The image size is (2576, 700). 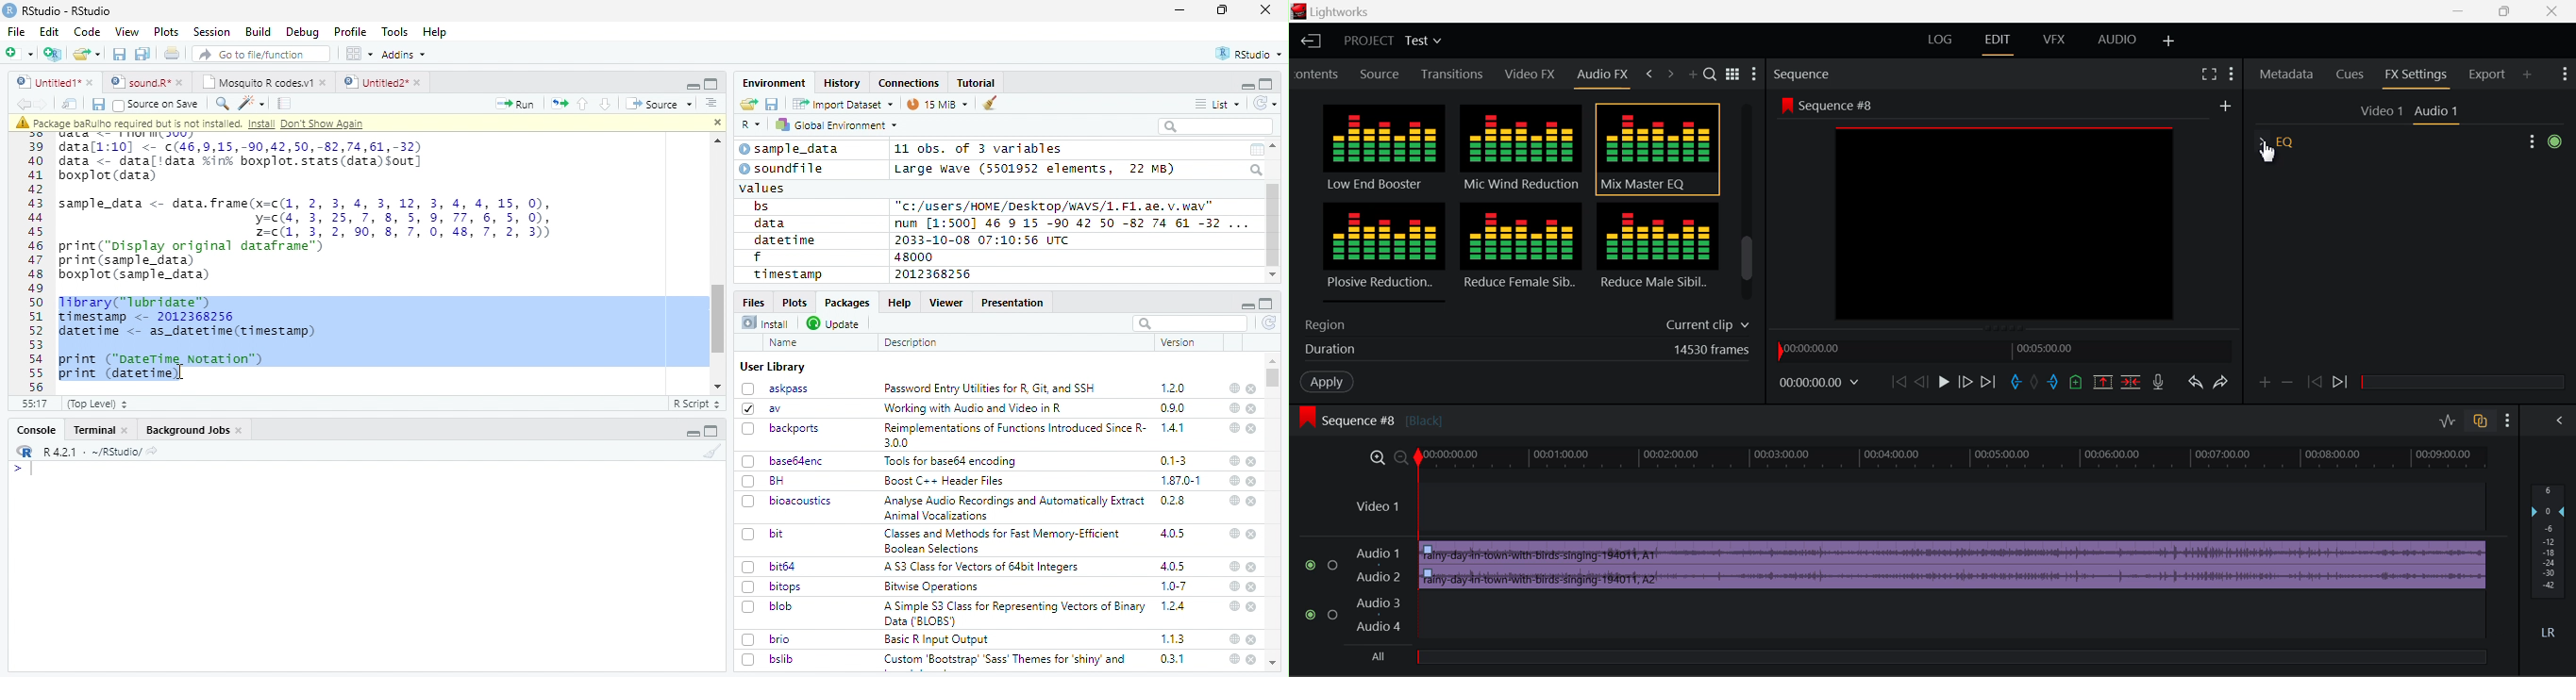 What do you see at coordinates (100, 430) in the screenshot?
I see `Terminal` at bounding box center [100, 430].